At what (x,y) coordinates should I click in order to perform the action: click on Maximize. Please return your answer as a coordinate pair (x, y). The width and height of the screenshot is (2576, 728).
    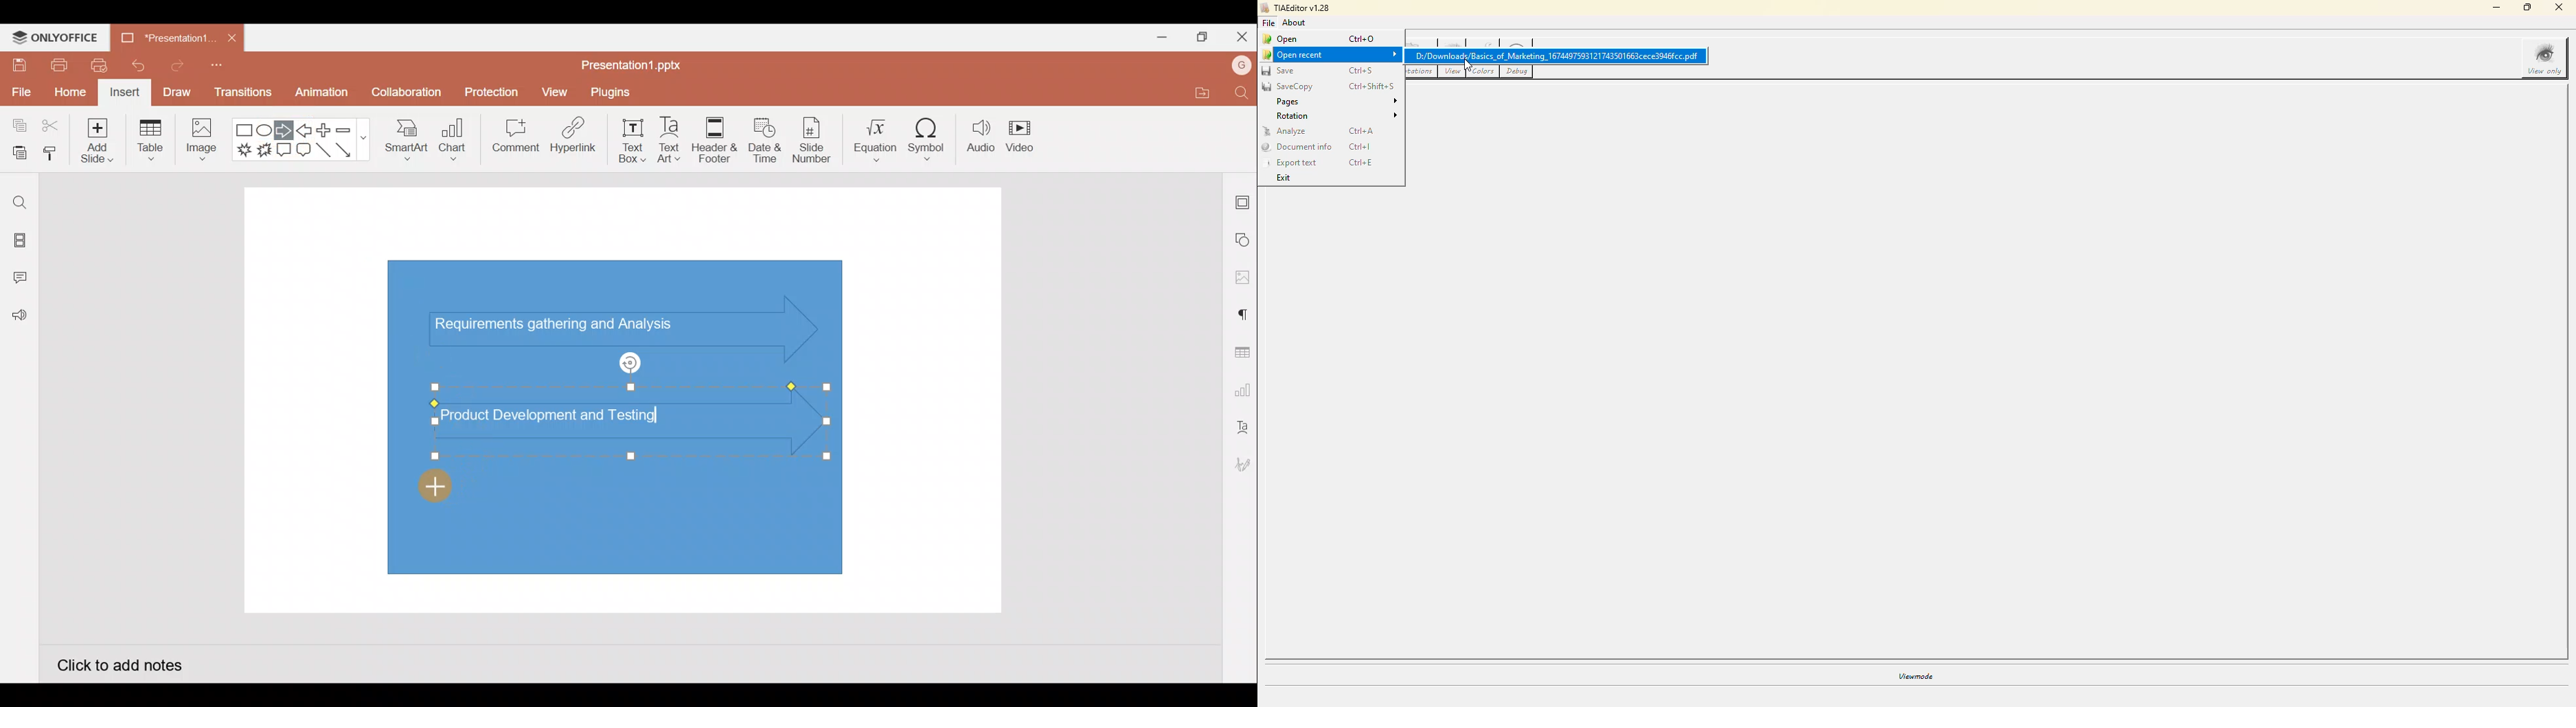
    Looking at the image, I should click on (1199, 37).